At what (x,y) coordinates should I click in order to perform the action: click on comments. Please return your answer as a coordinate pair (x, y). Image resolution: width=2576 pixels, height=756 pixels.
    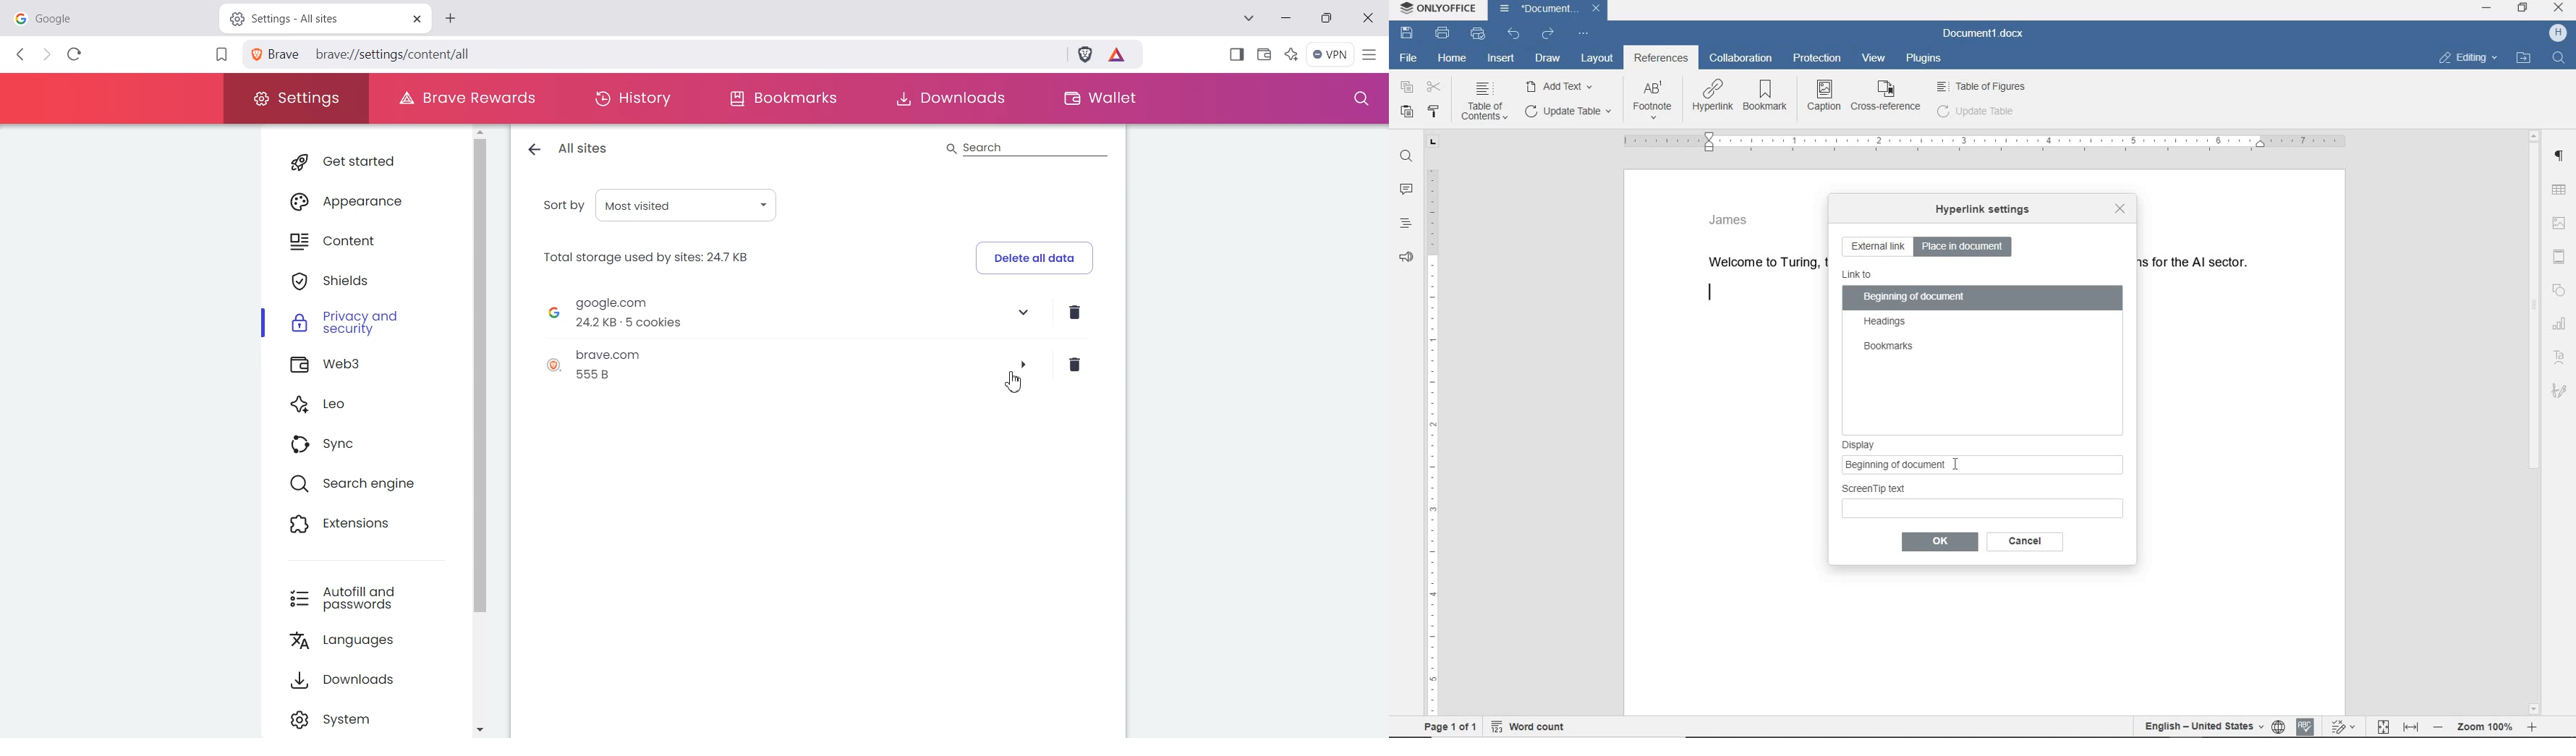
    Looking at the image, I should click on (1407, 189).